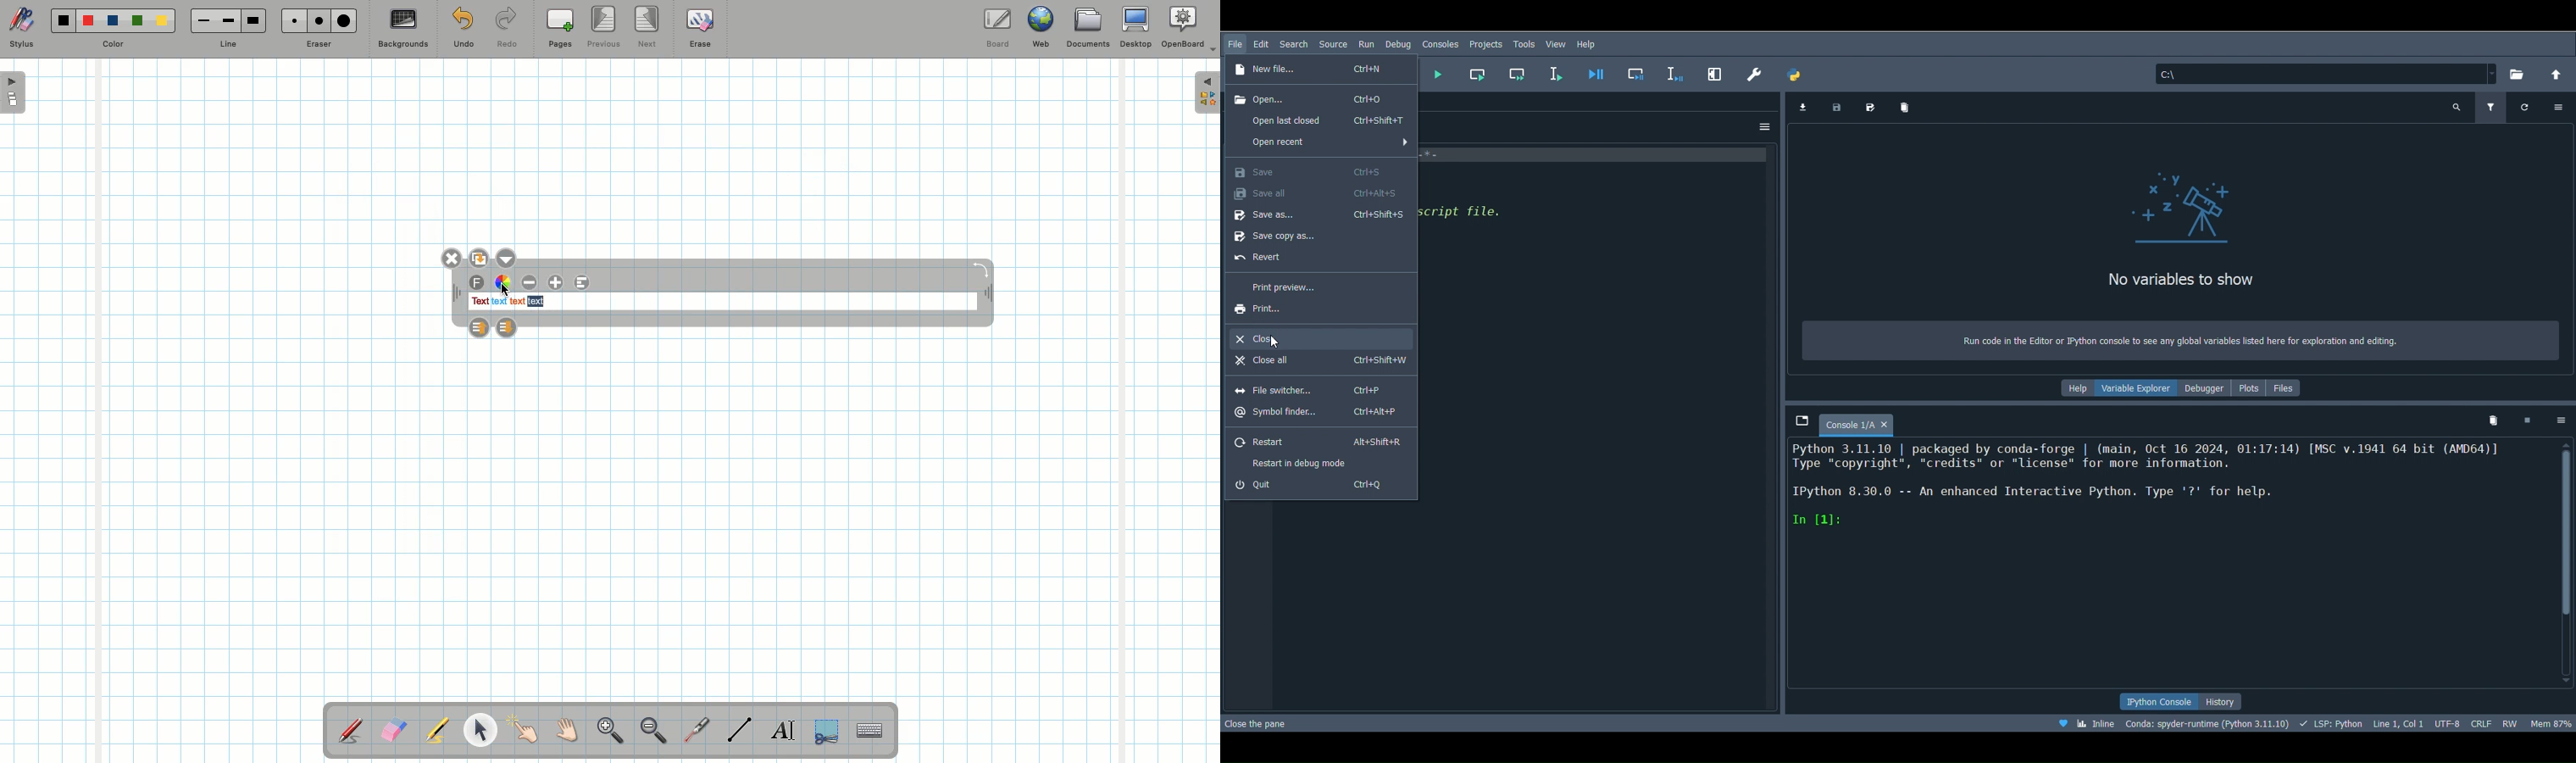 Image resolution: width=2576 pixels, height=784 pixels. Describe the element at coordinates (1297, 44) in the screenshot. I see `Search` at that location.